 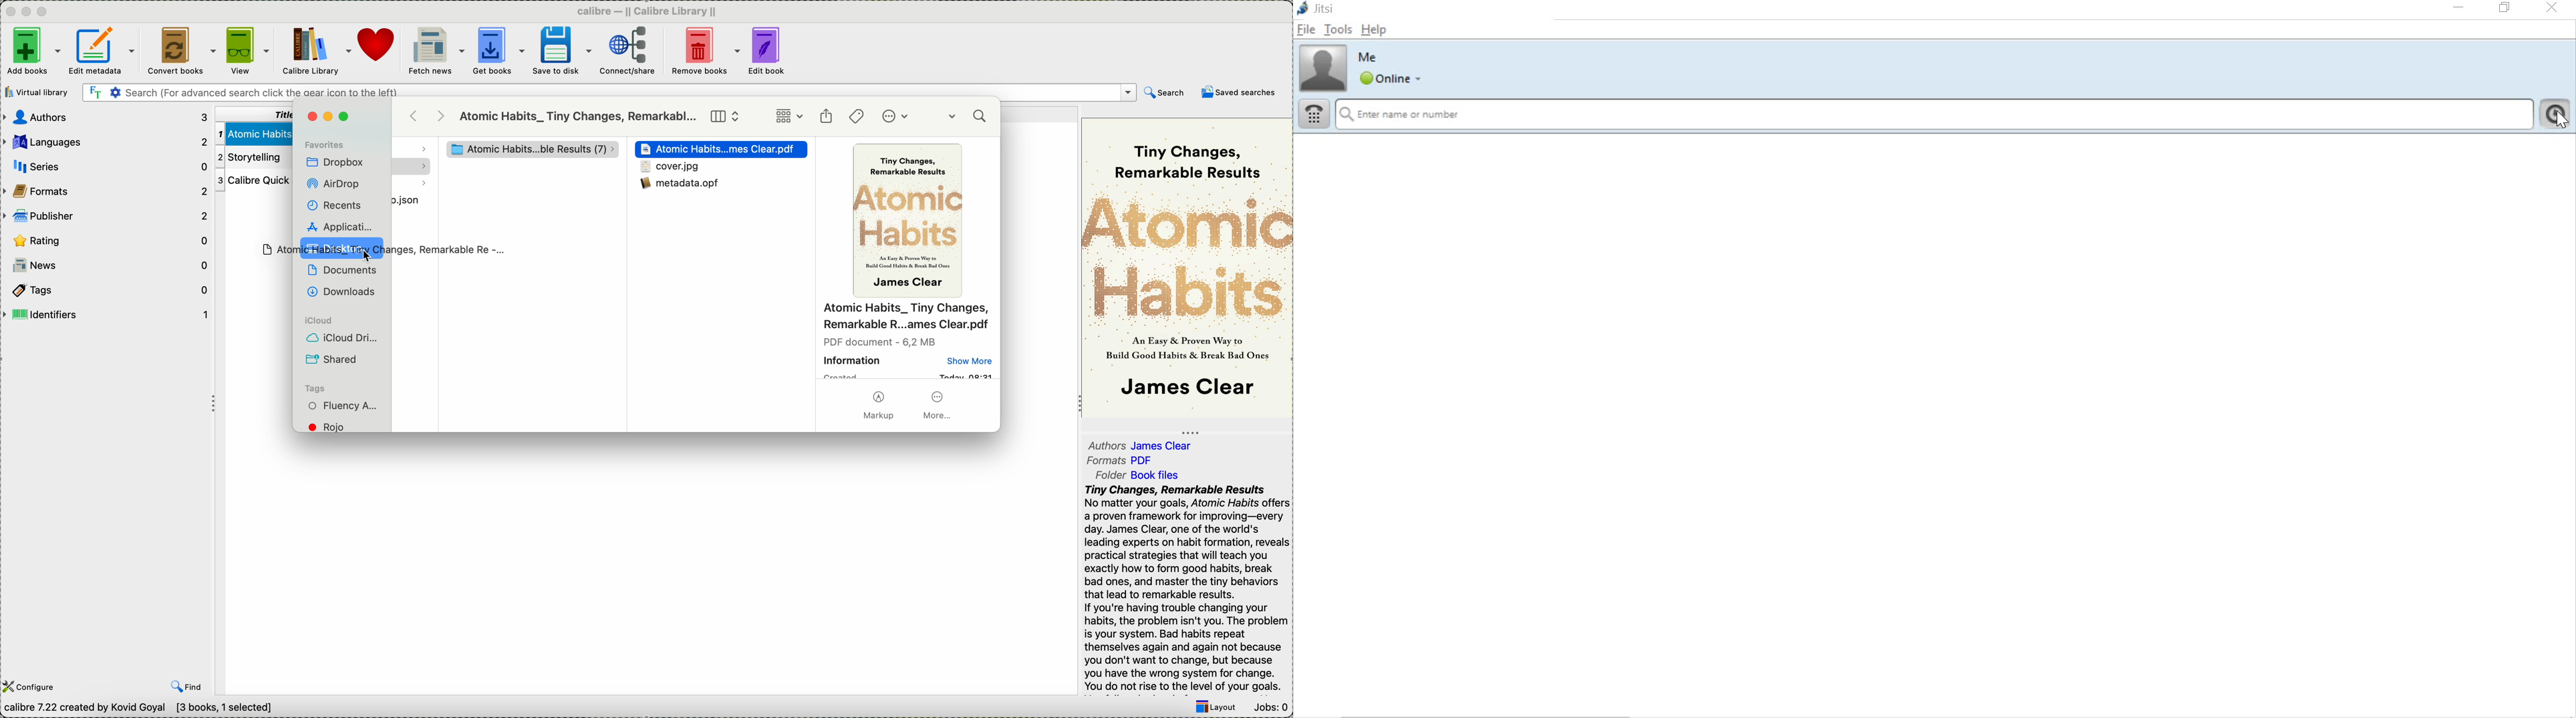 What do you see at coordinates (347, 116) in the screenshot?
I see `maximize window` at bounding box center [347, 116].